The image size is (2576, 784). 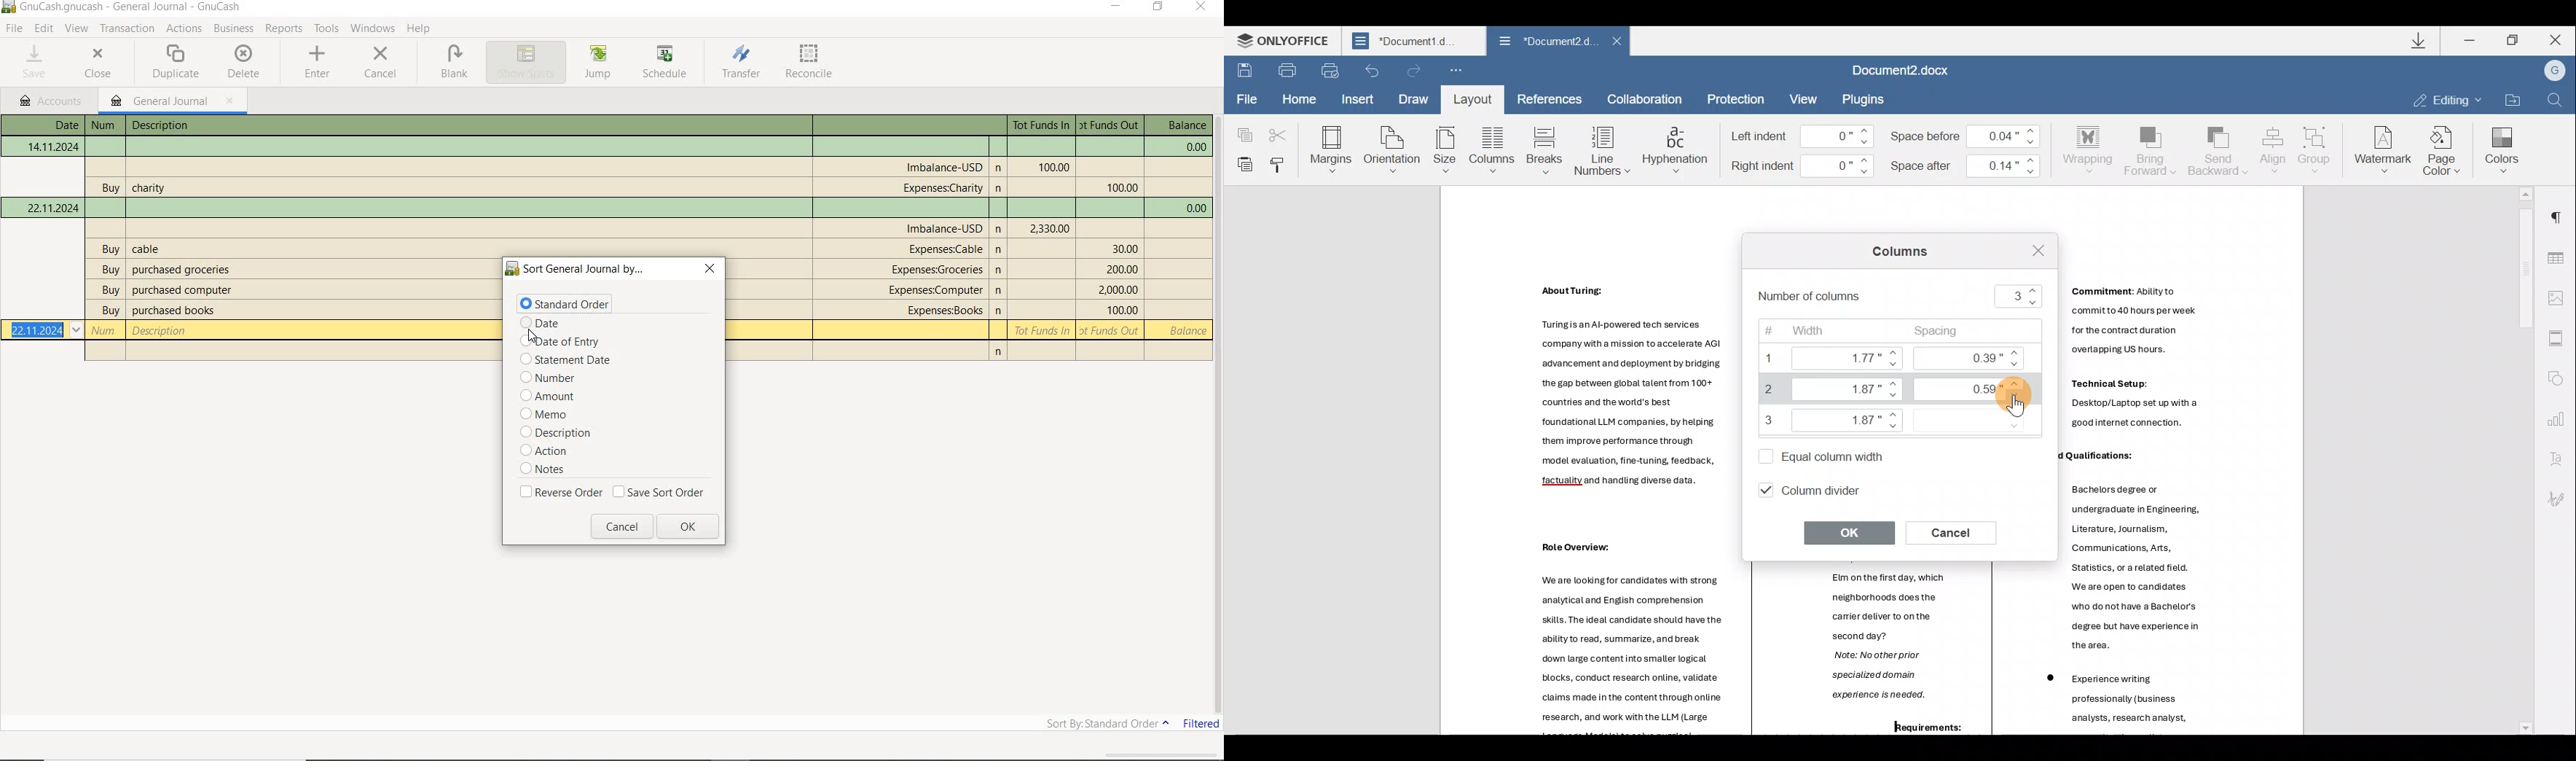 I want to click on Size, so click(x=1445, y=151).